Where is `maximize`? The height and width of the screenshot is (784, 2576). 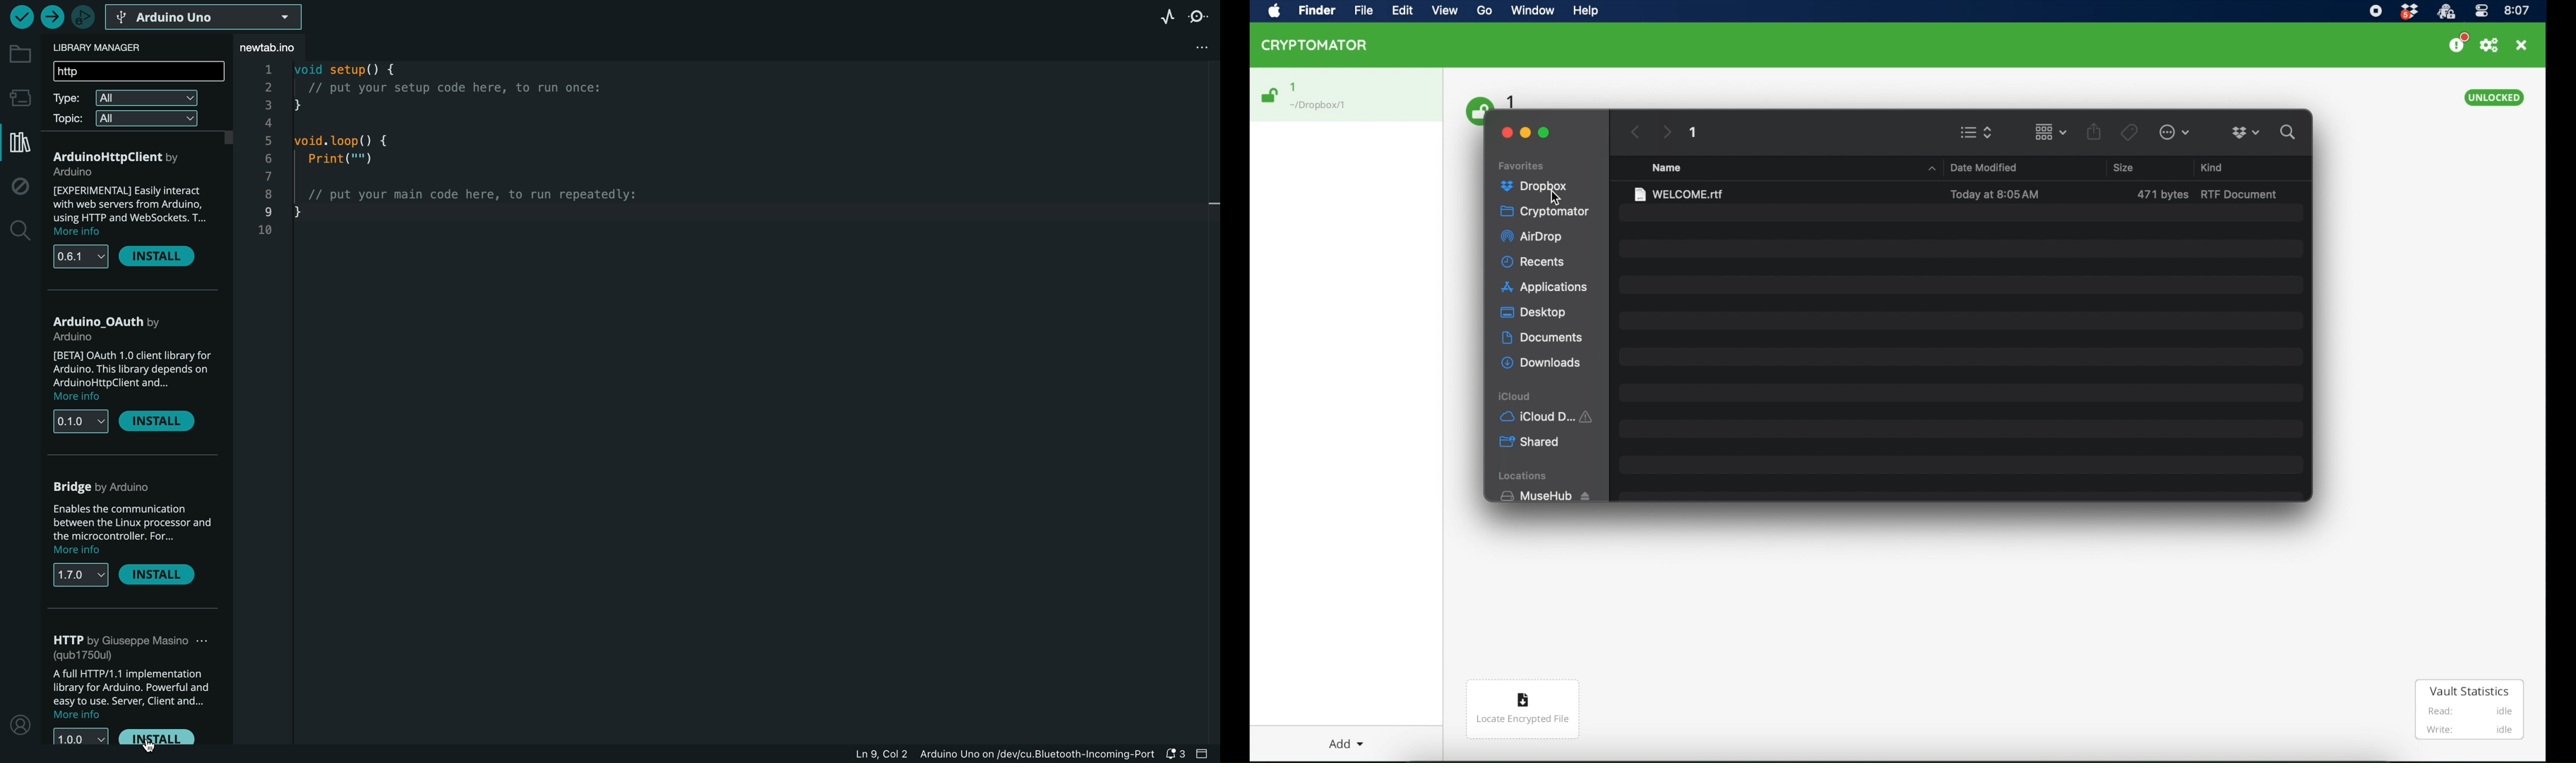 maximize is located at coordinates (1545, 133).